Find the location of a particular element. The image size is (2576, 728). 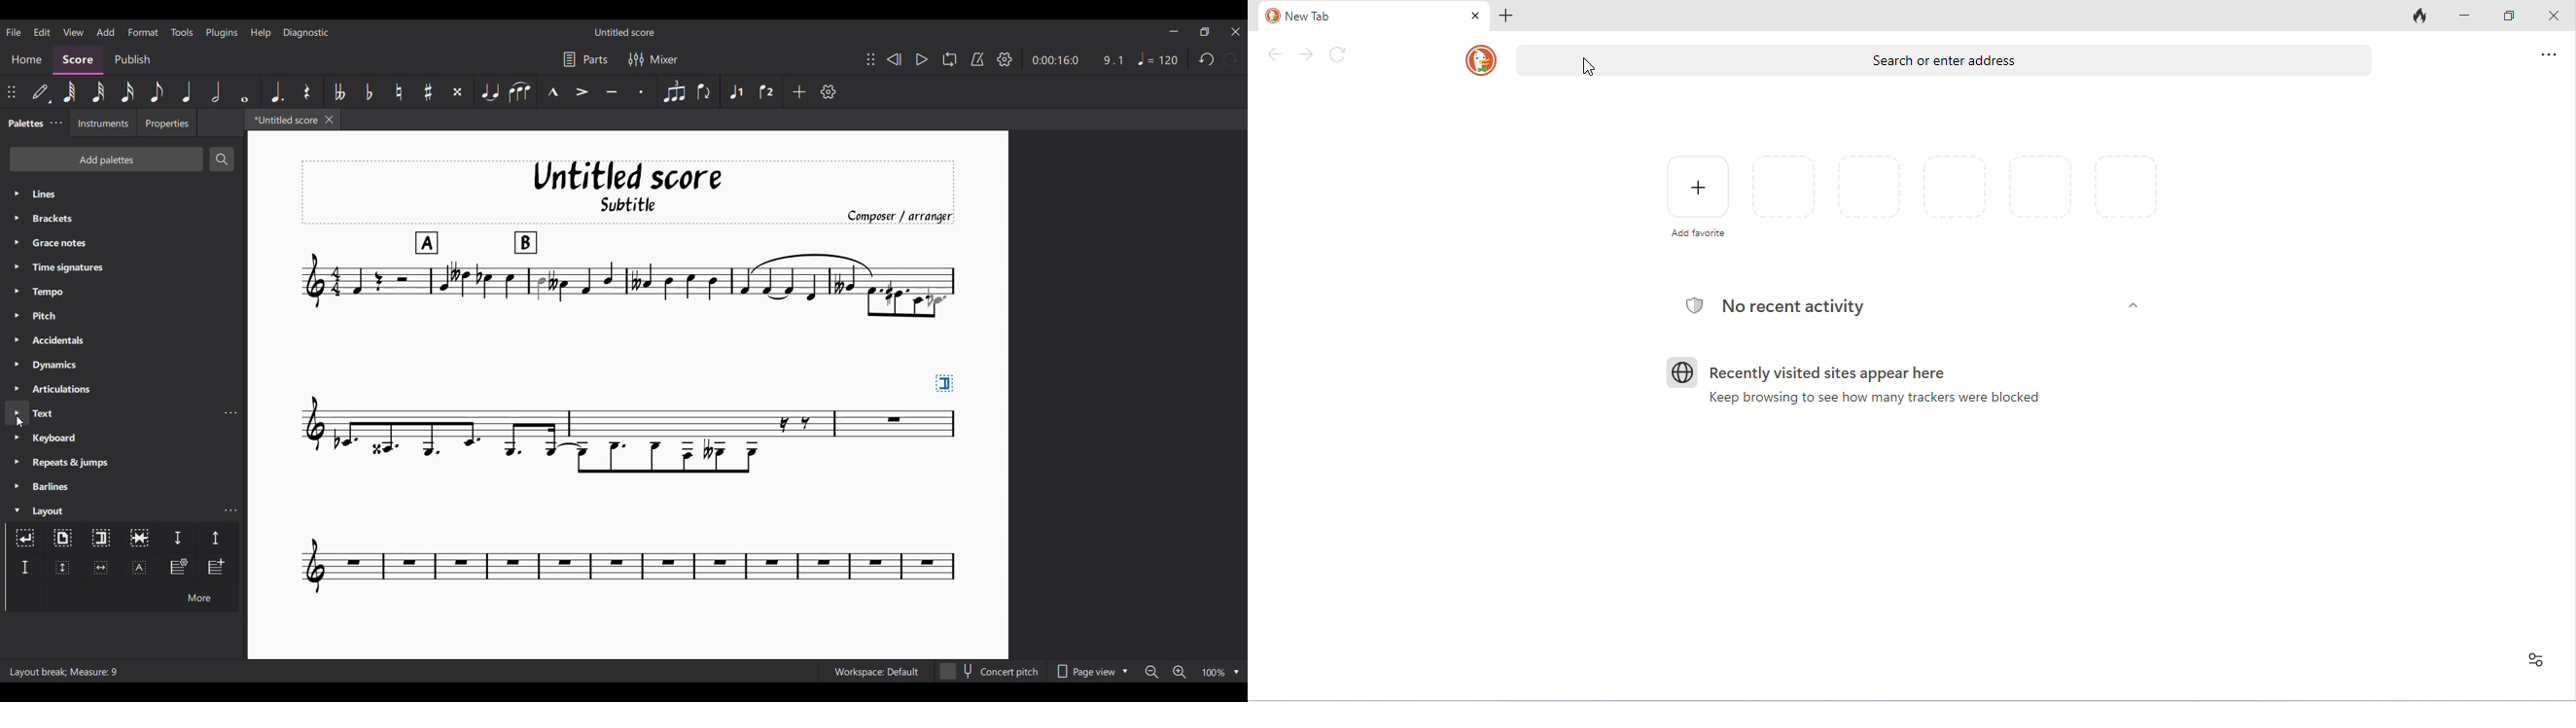

More options is located at coordinates (198, 596).